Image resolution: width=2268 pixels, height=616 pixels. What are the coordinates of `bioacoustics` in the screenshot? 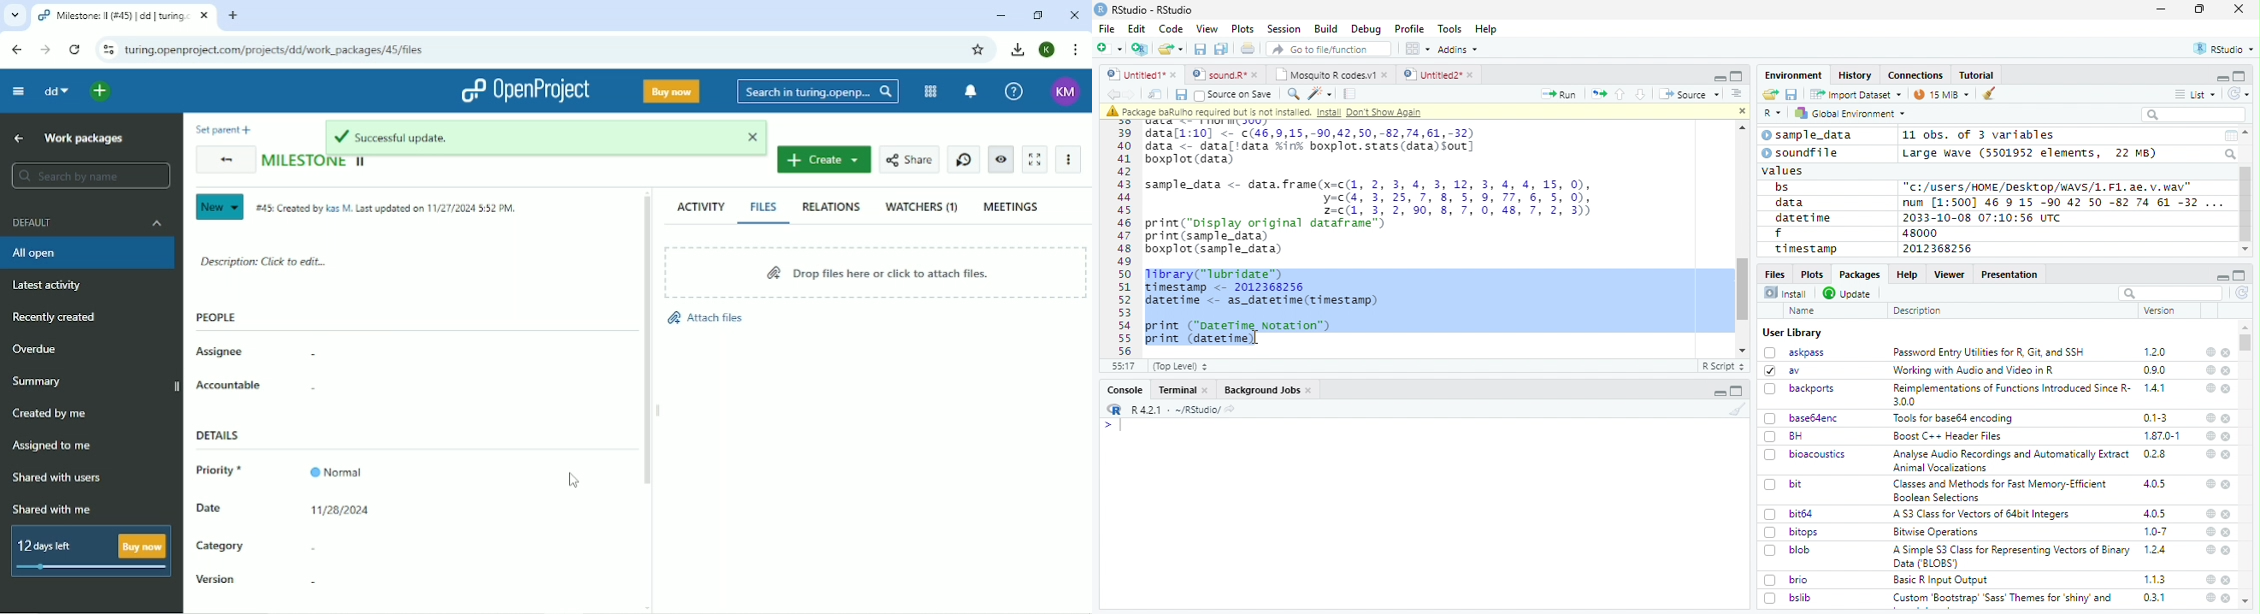 It's located at (1805, 454).